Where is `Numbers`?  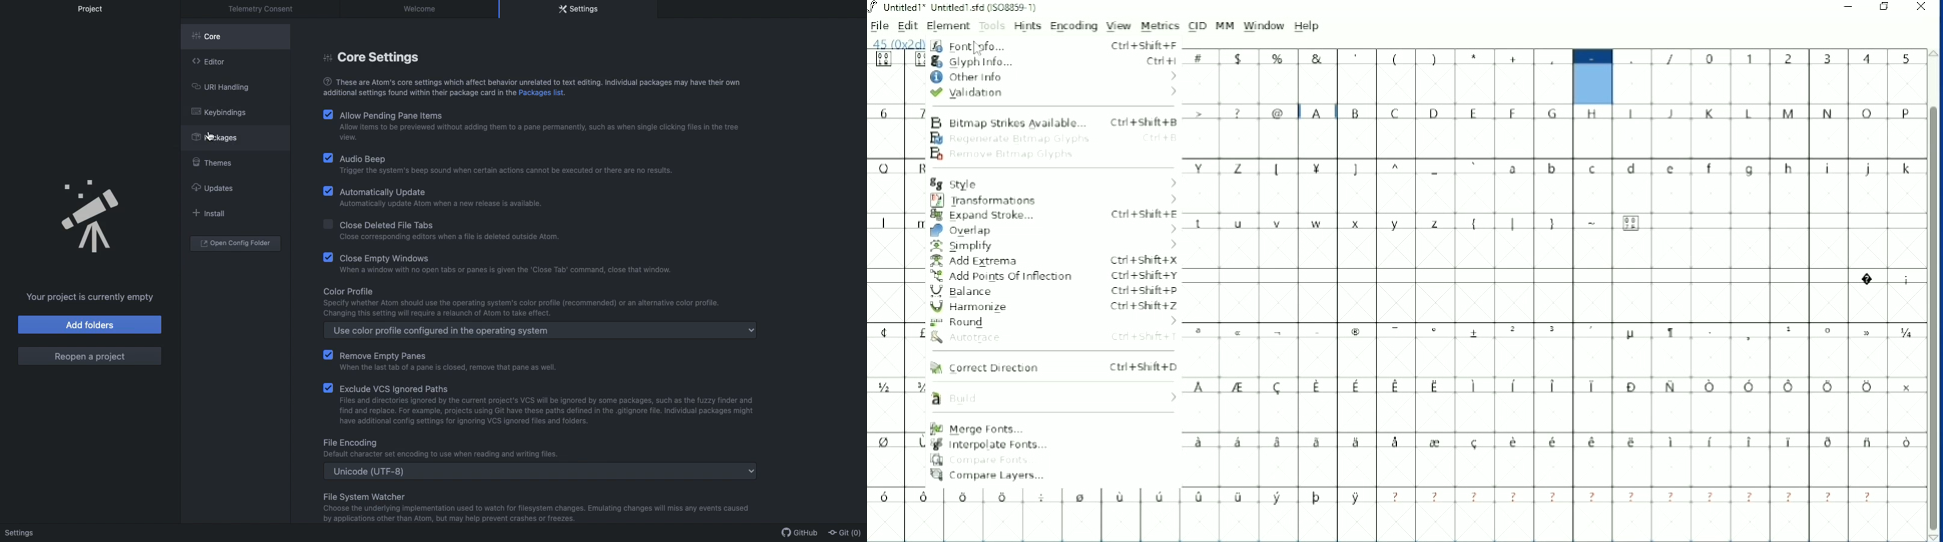
Numbers is located at coordinates (1809, 59).